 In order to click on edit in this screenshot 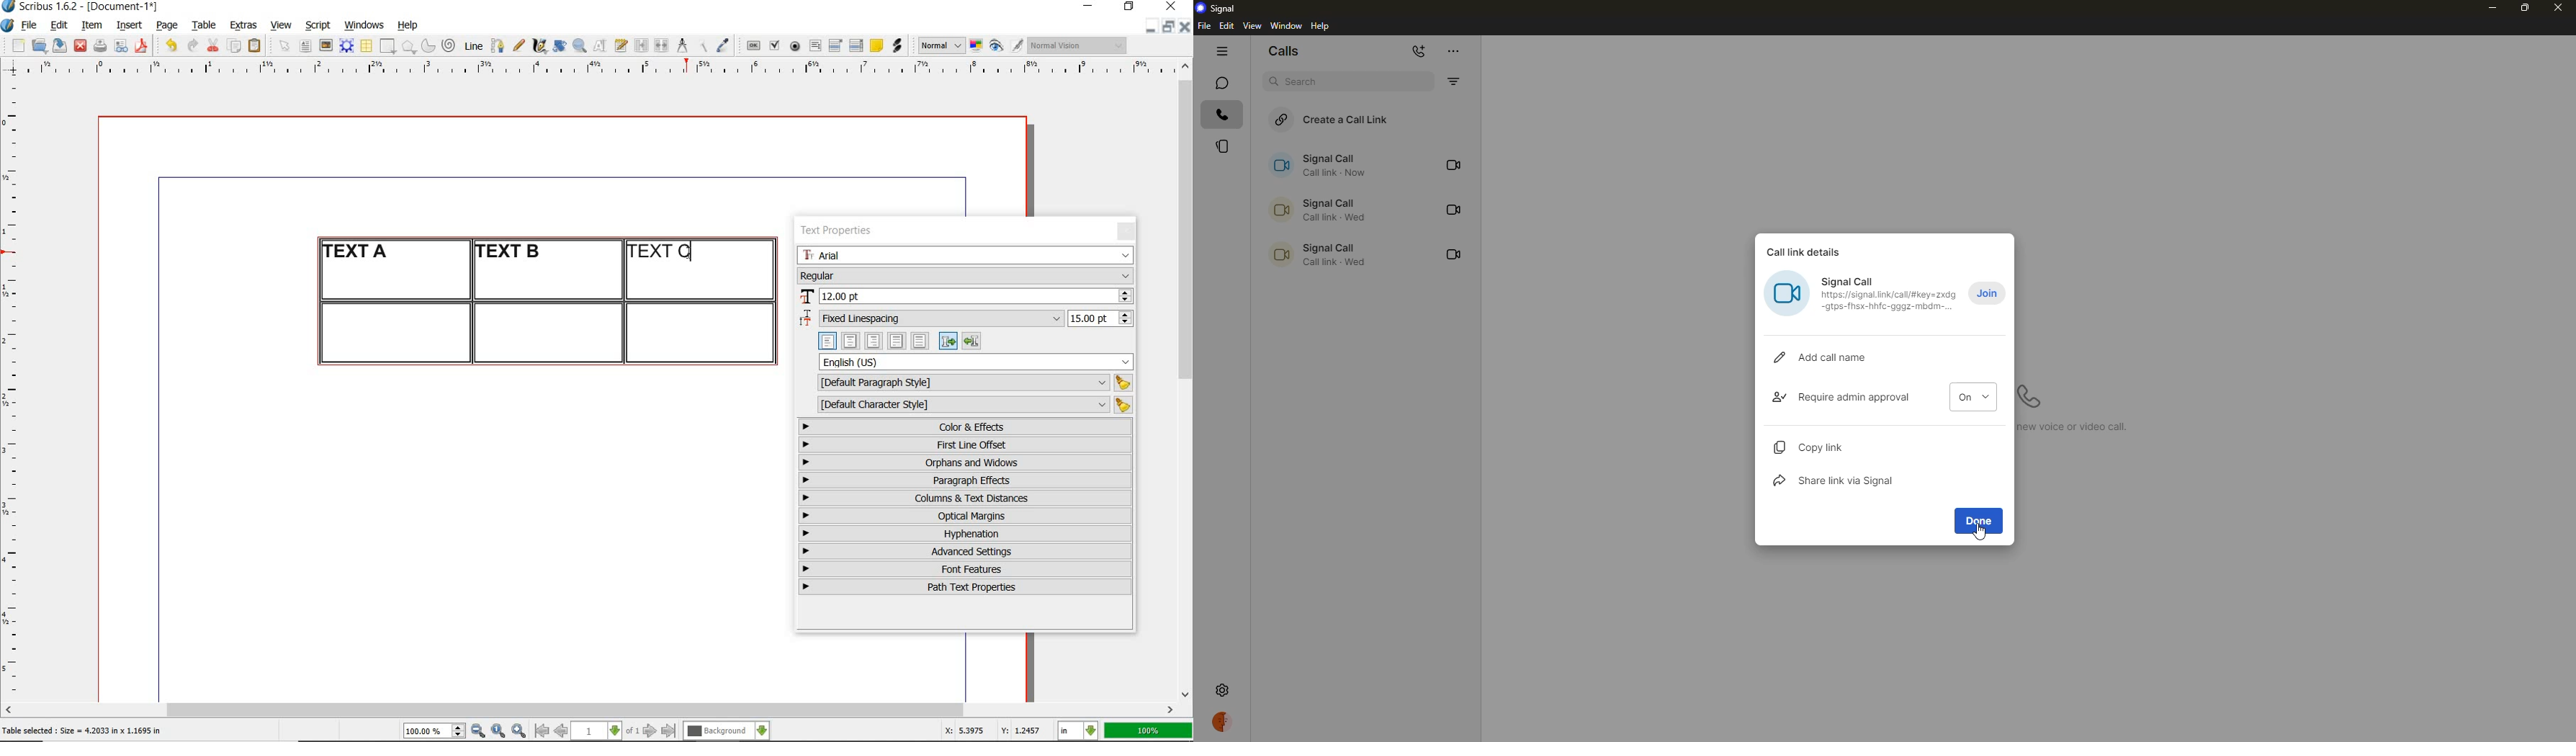, I will do `click(60, 25)`.